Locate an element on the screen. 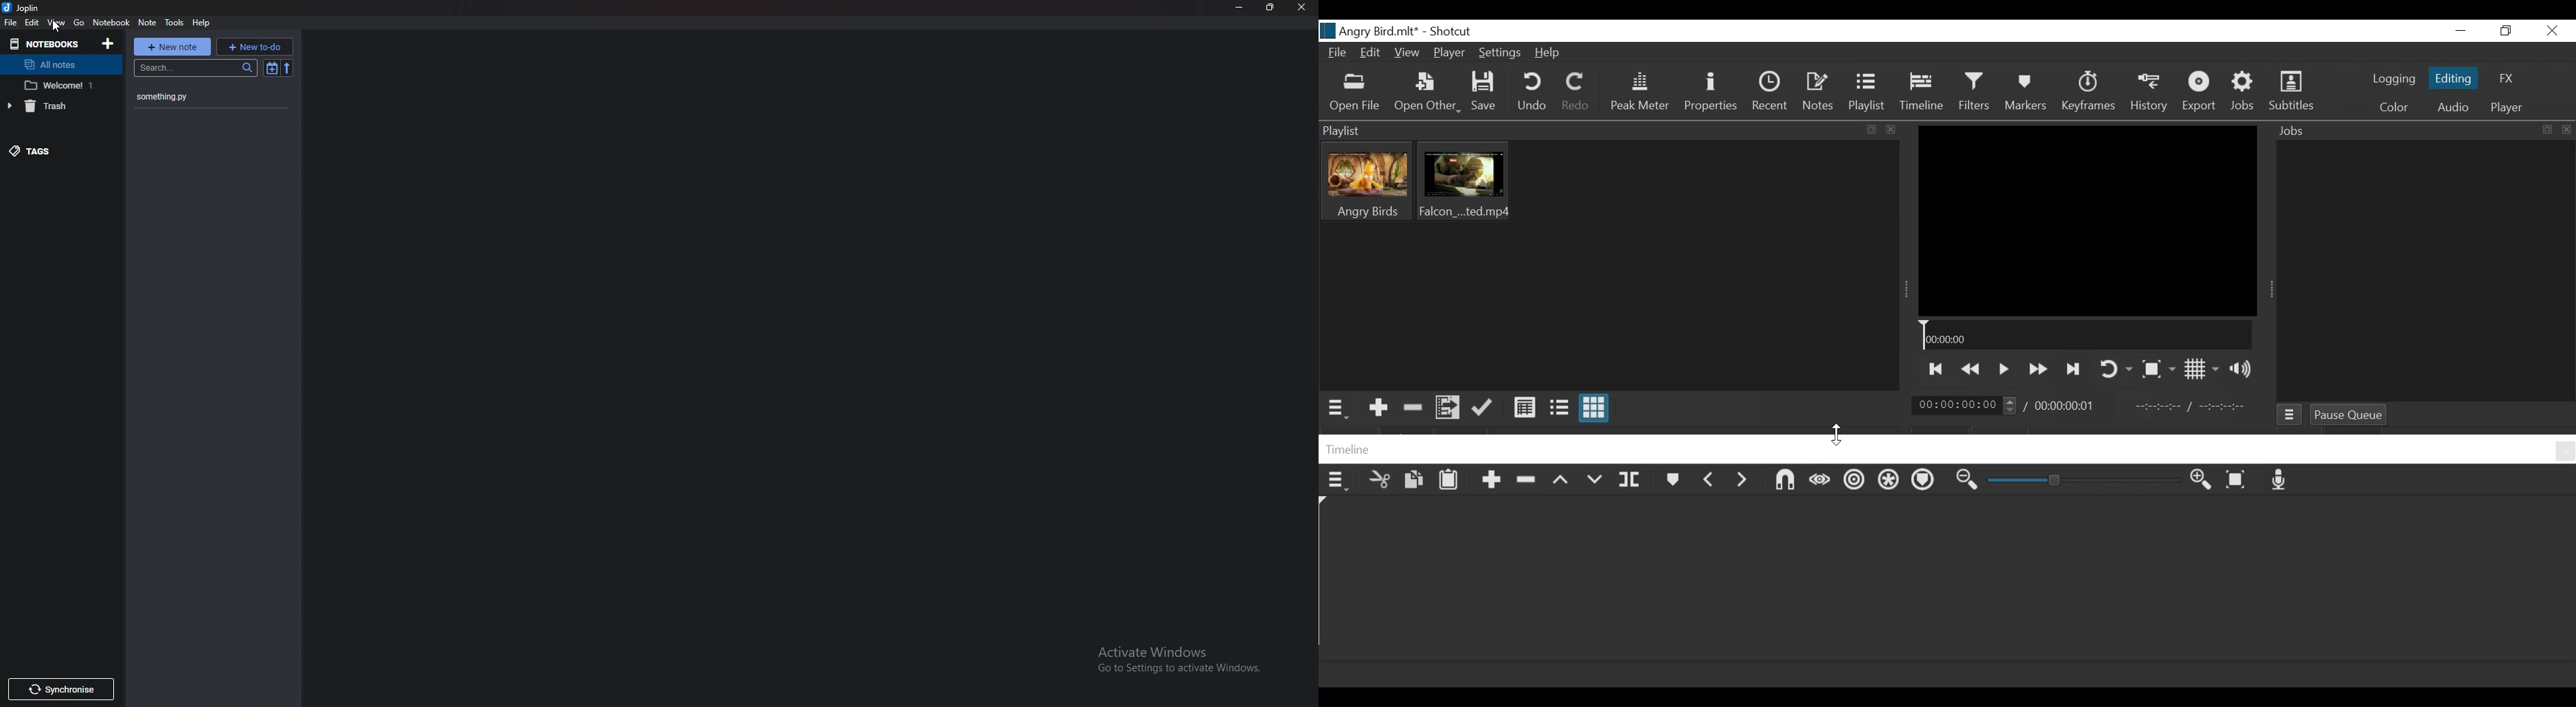 Image resolution: width=2576 pixels, height=728 pixels. Toggle sort order is located at coordinates (271, 68).